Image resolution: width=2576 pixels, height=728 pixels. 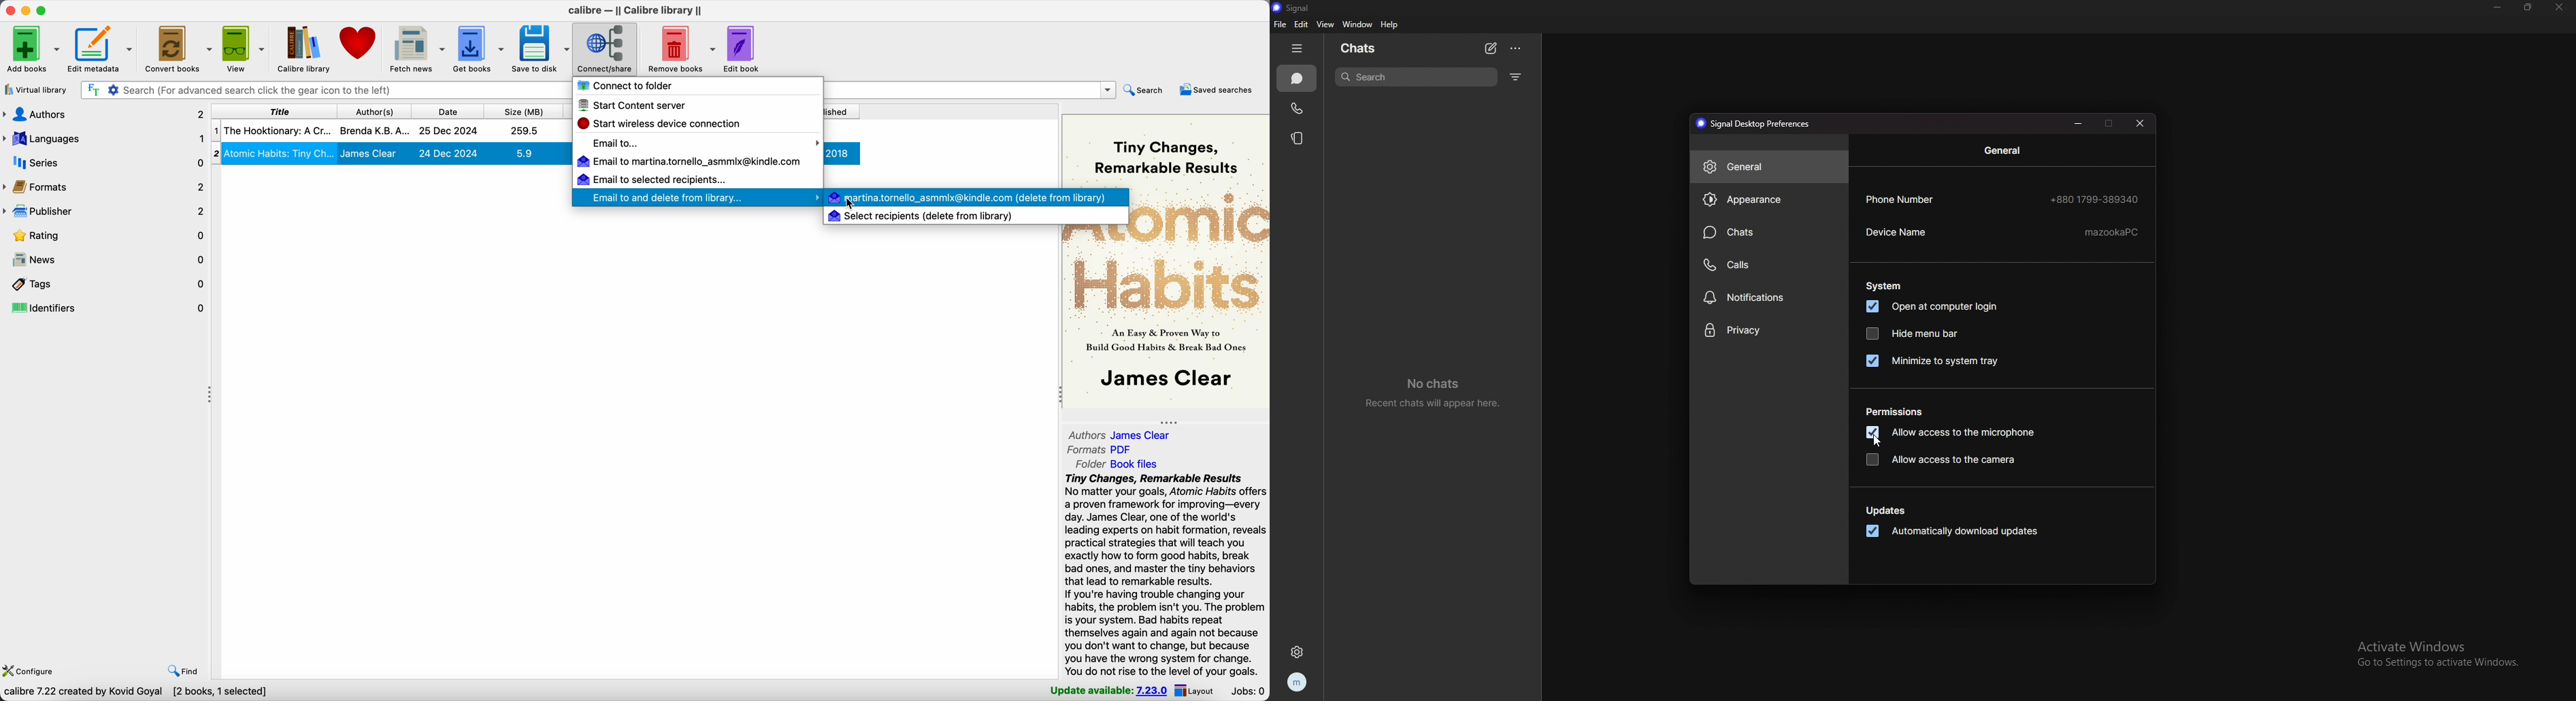 I want to click on selected recipients (deleted from library), so click(x=922, y=216).